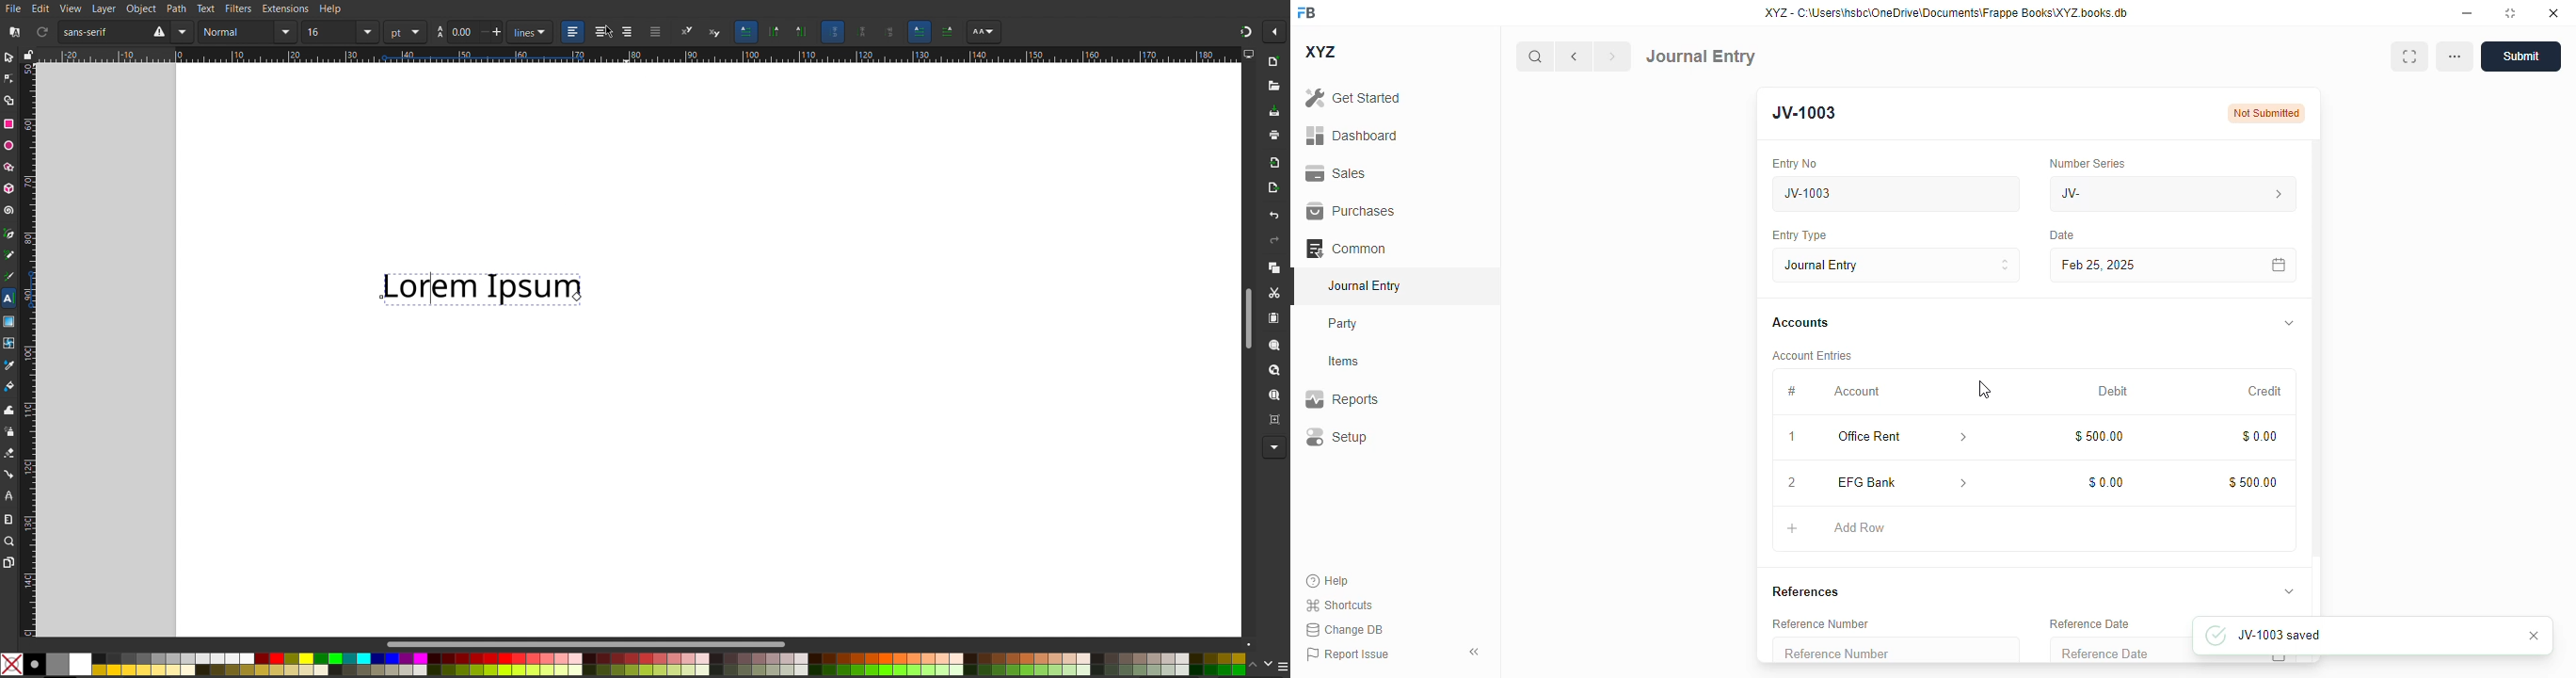  Describe the element at coordinates (1274, 420) in the screenshot. I see `Zoom Centre Page` at that location.